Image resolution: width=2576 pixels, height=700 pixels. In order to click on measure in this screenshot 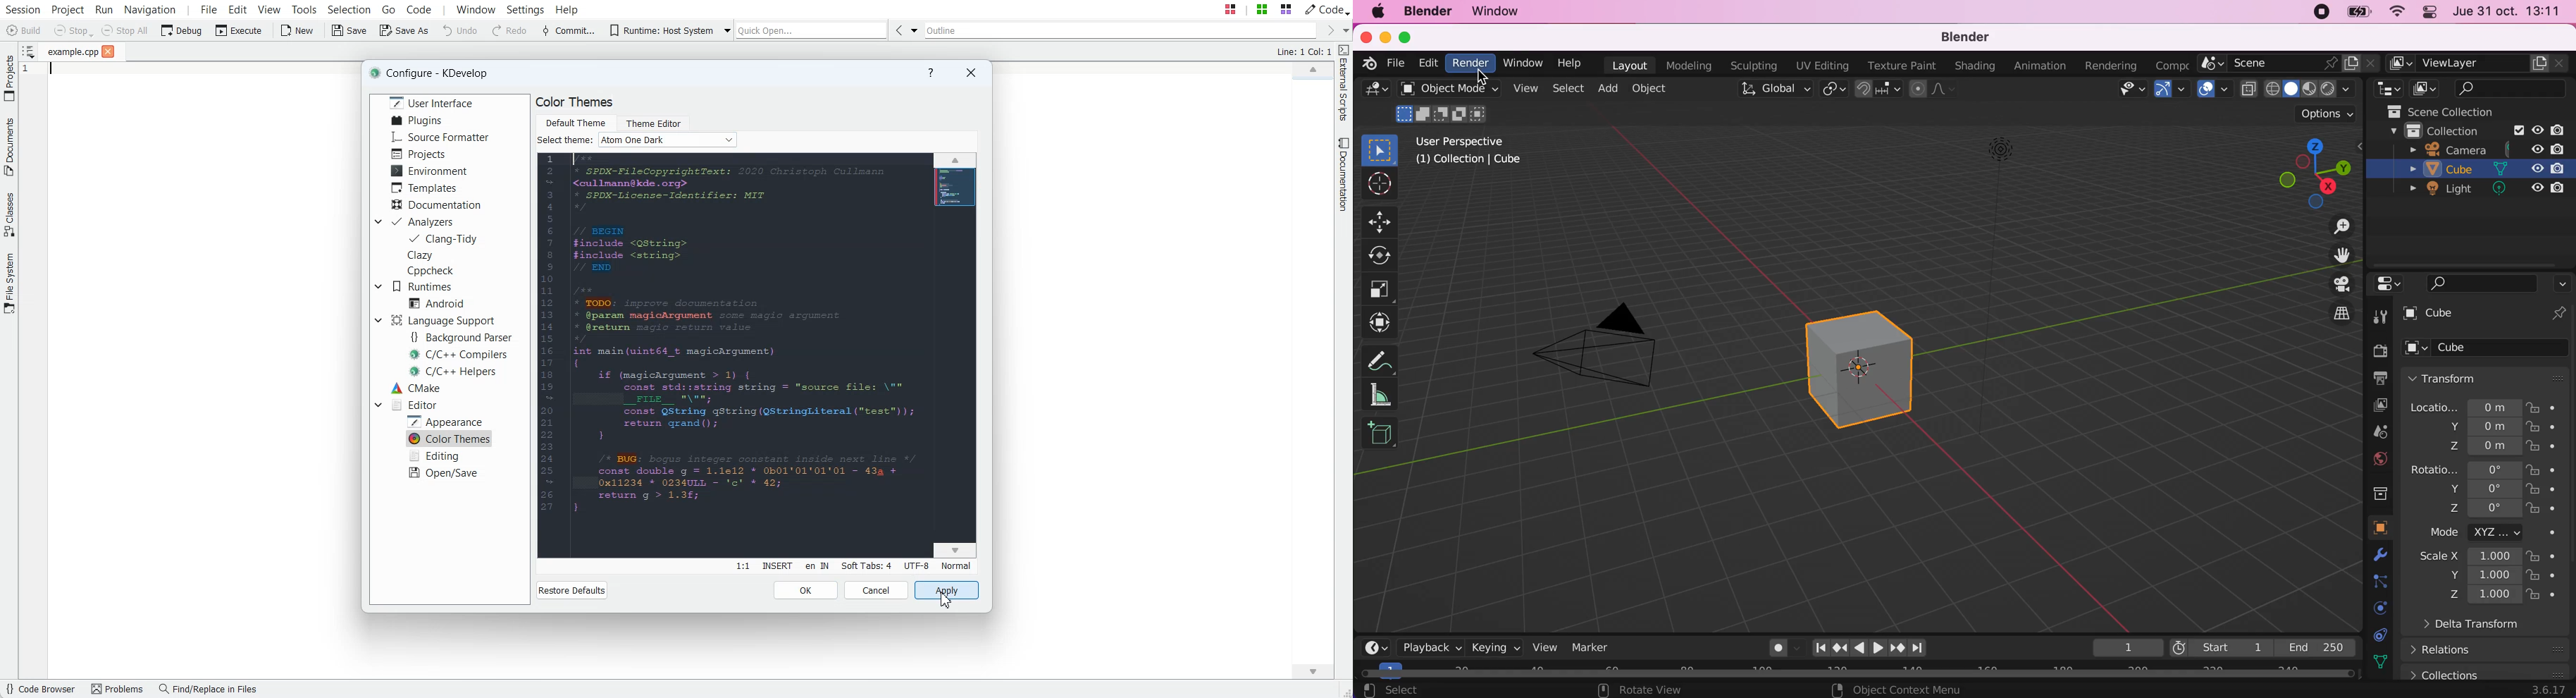, I will do `click(1383, 397)`.